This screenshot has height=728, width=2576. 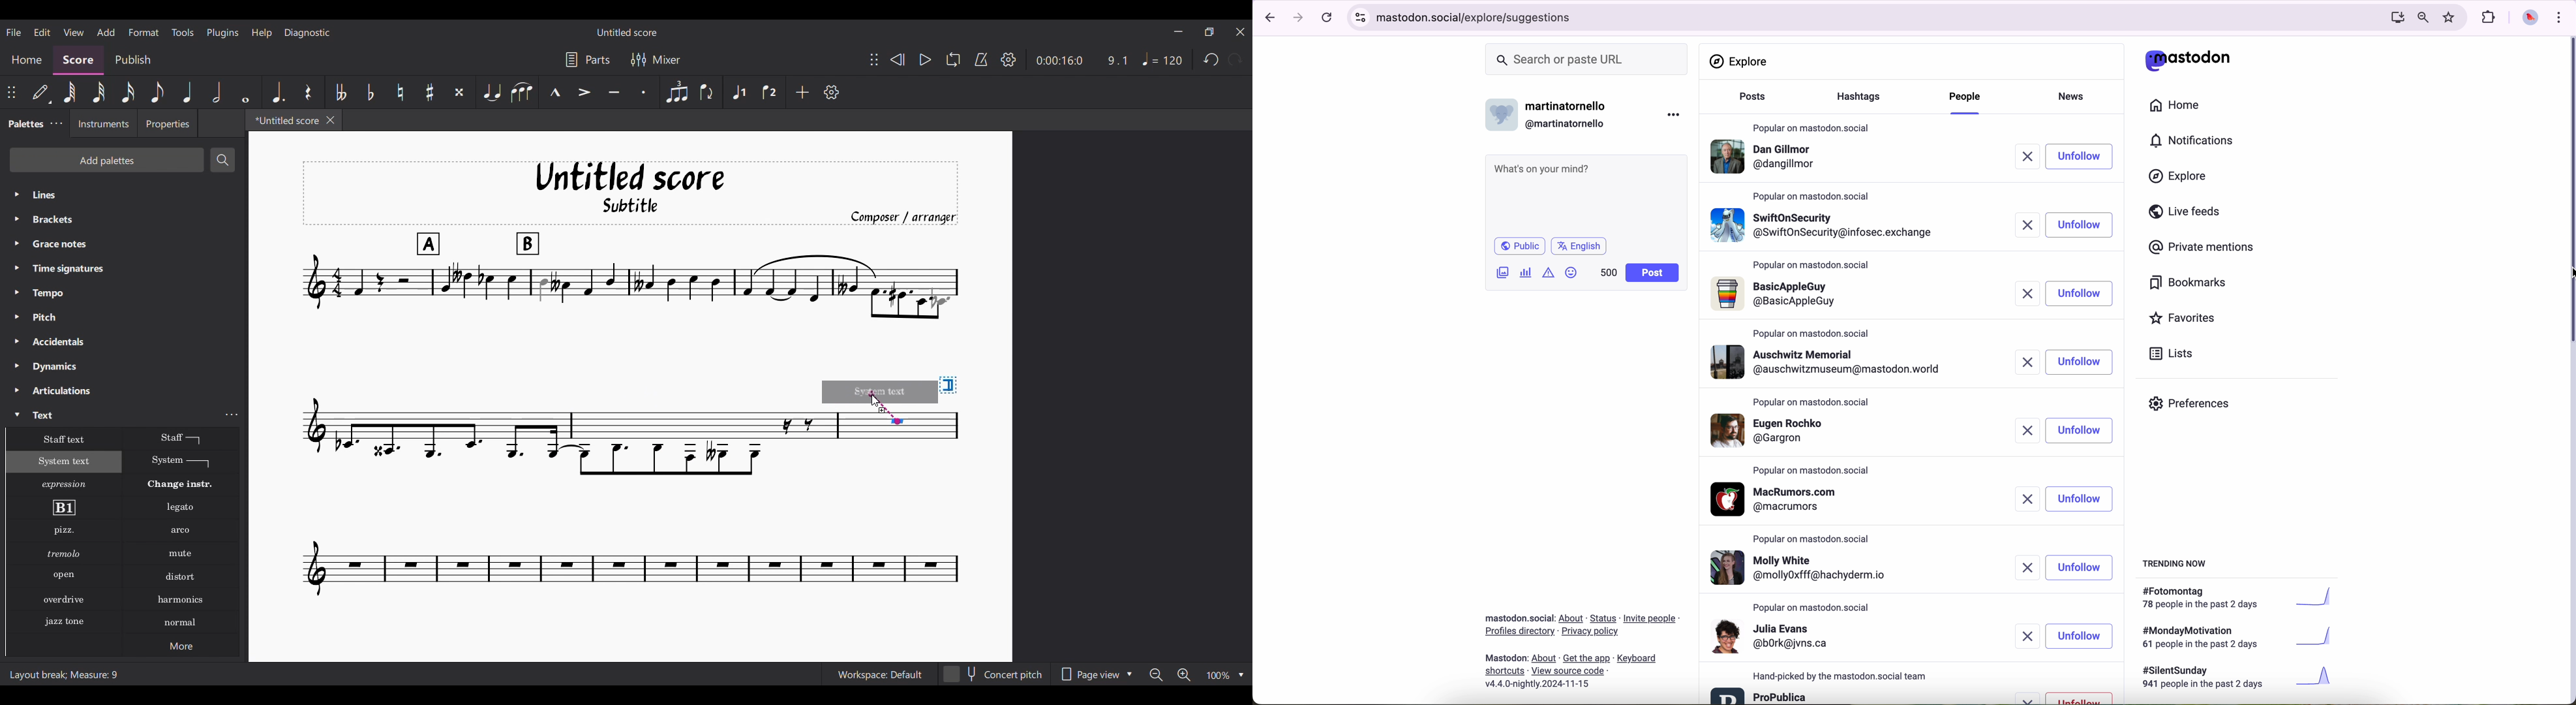 I want to click on unfollow, so click(x=2081, y=294).